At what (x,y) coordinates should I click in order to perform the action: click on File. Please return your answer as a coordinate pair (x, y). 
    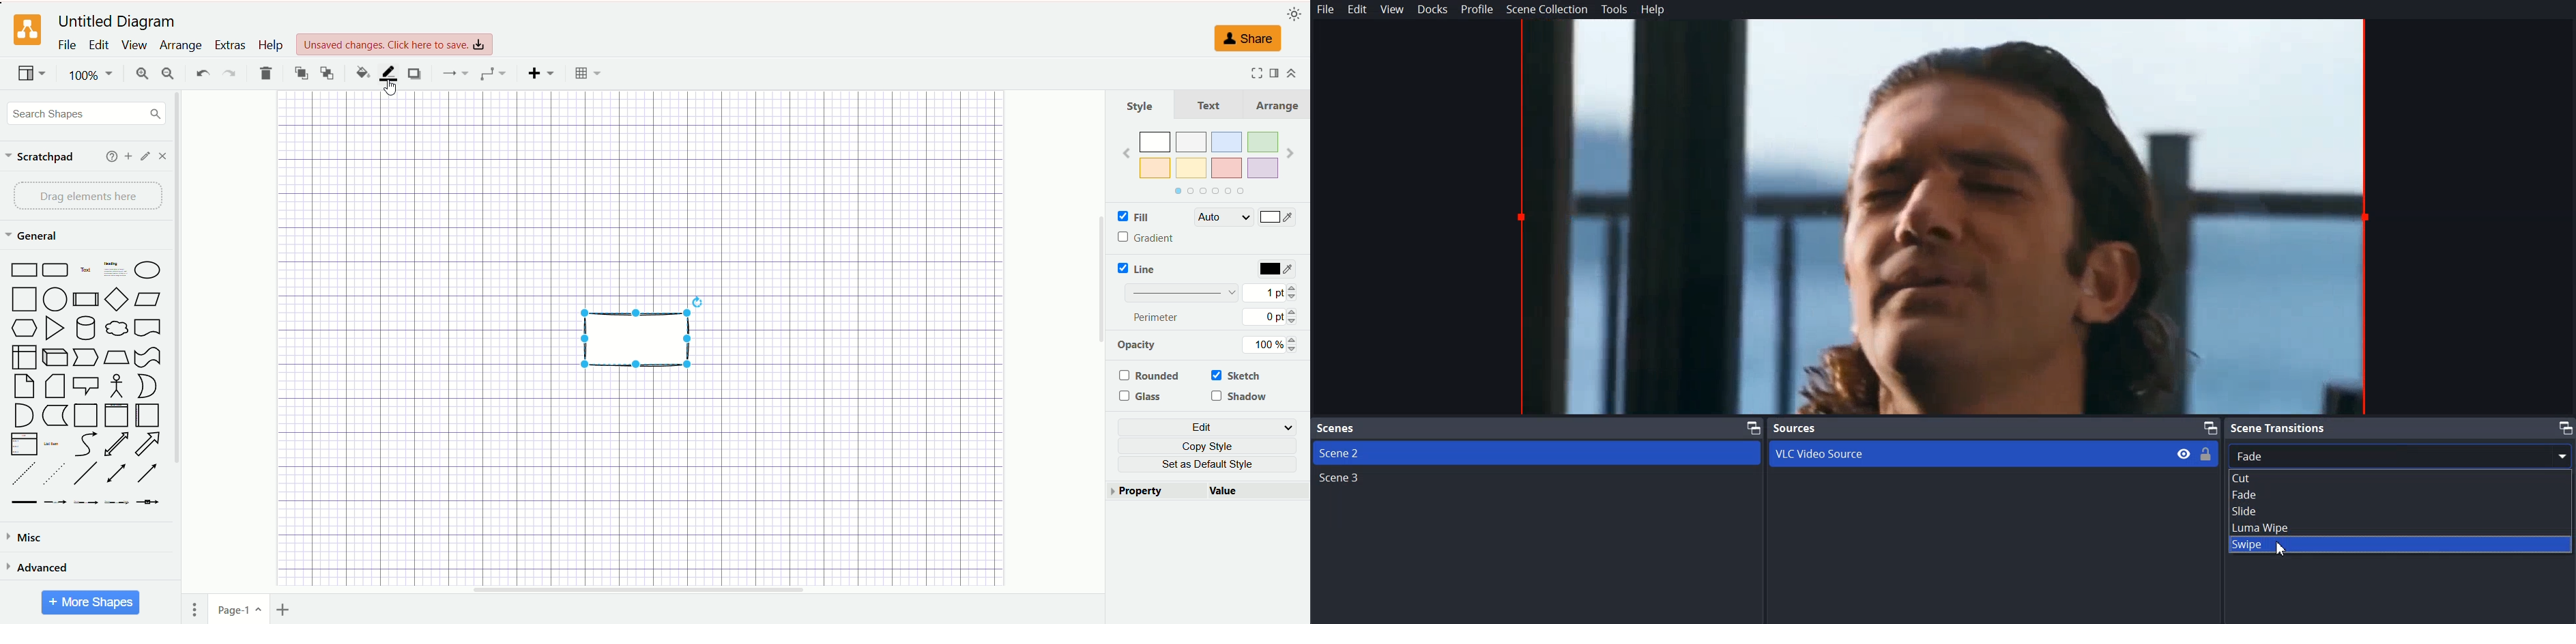
    Looking at the image, I should click on (1326, 9).